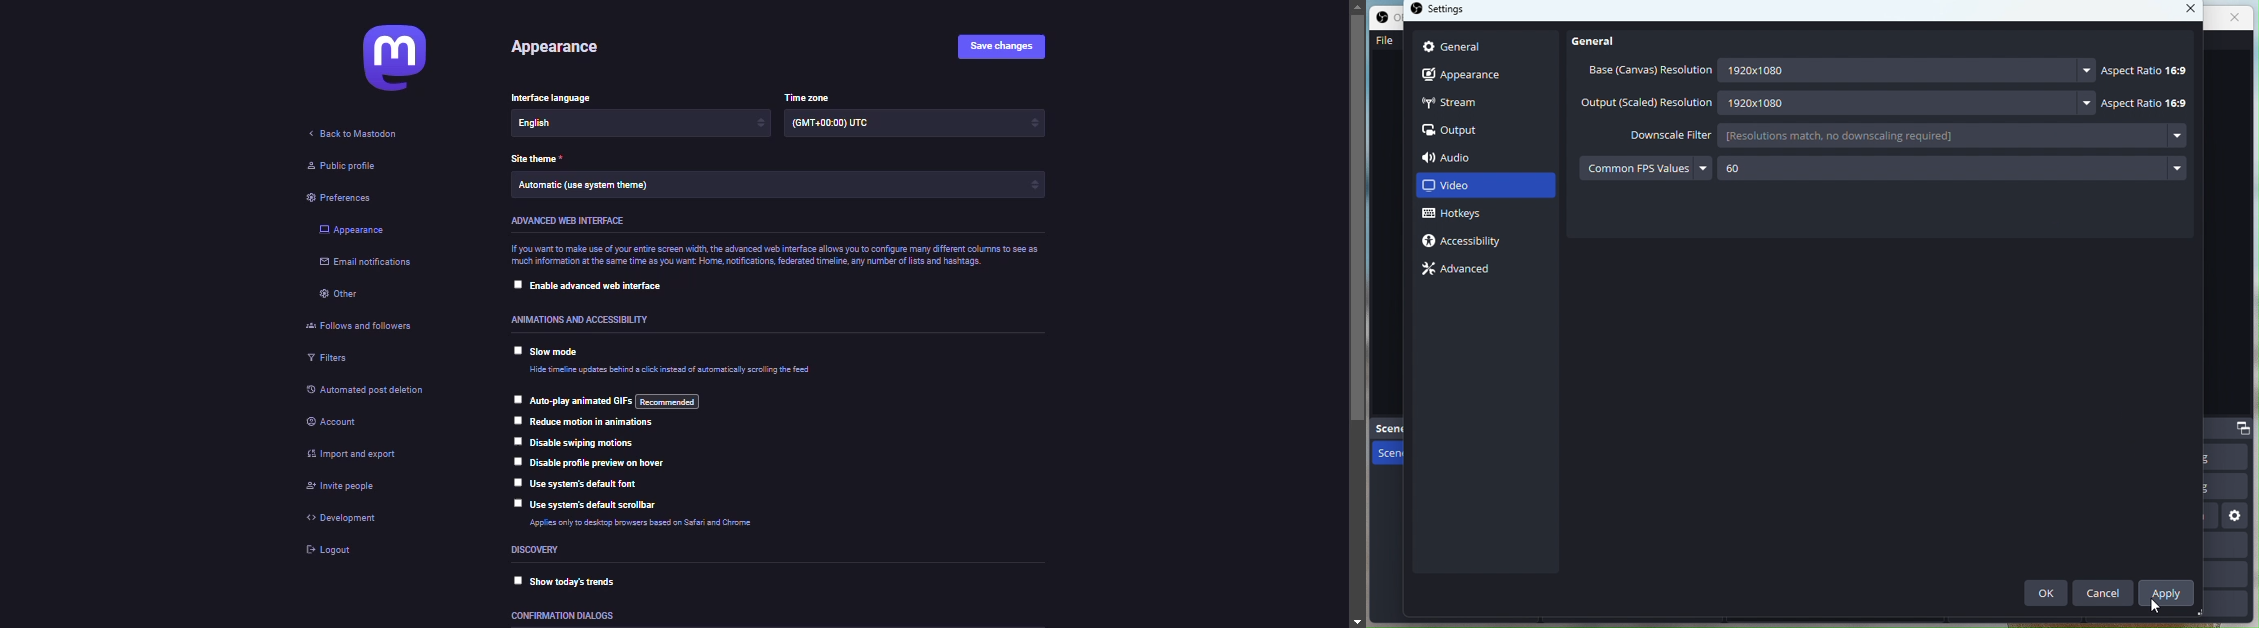 The width and height of the screenshot is (2268, 644). I want to click on public profile, so click(337, 167).